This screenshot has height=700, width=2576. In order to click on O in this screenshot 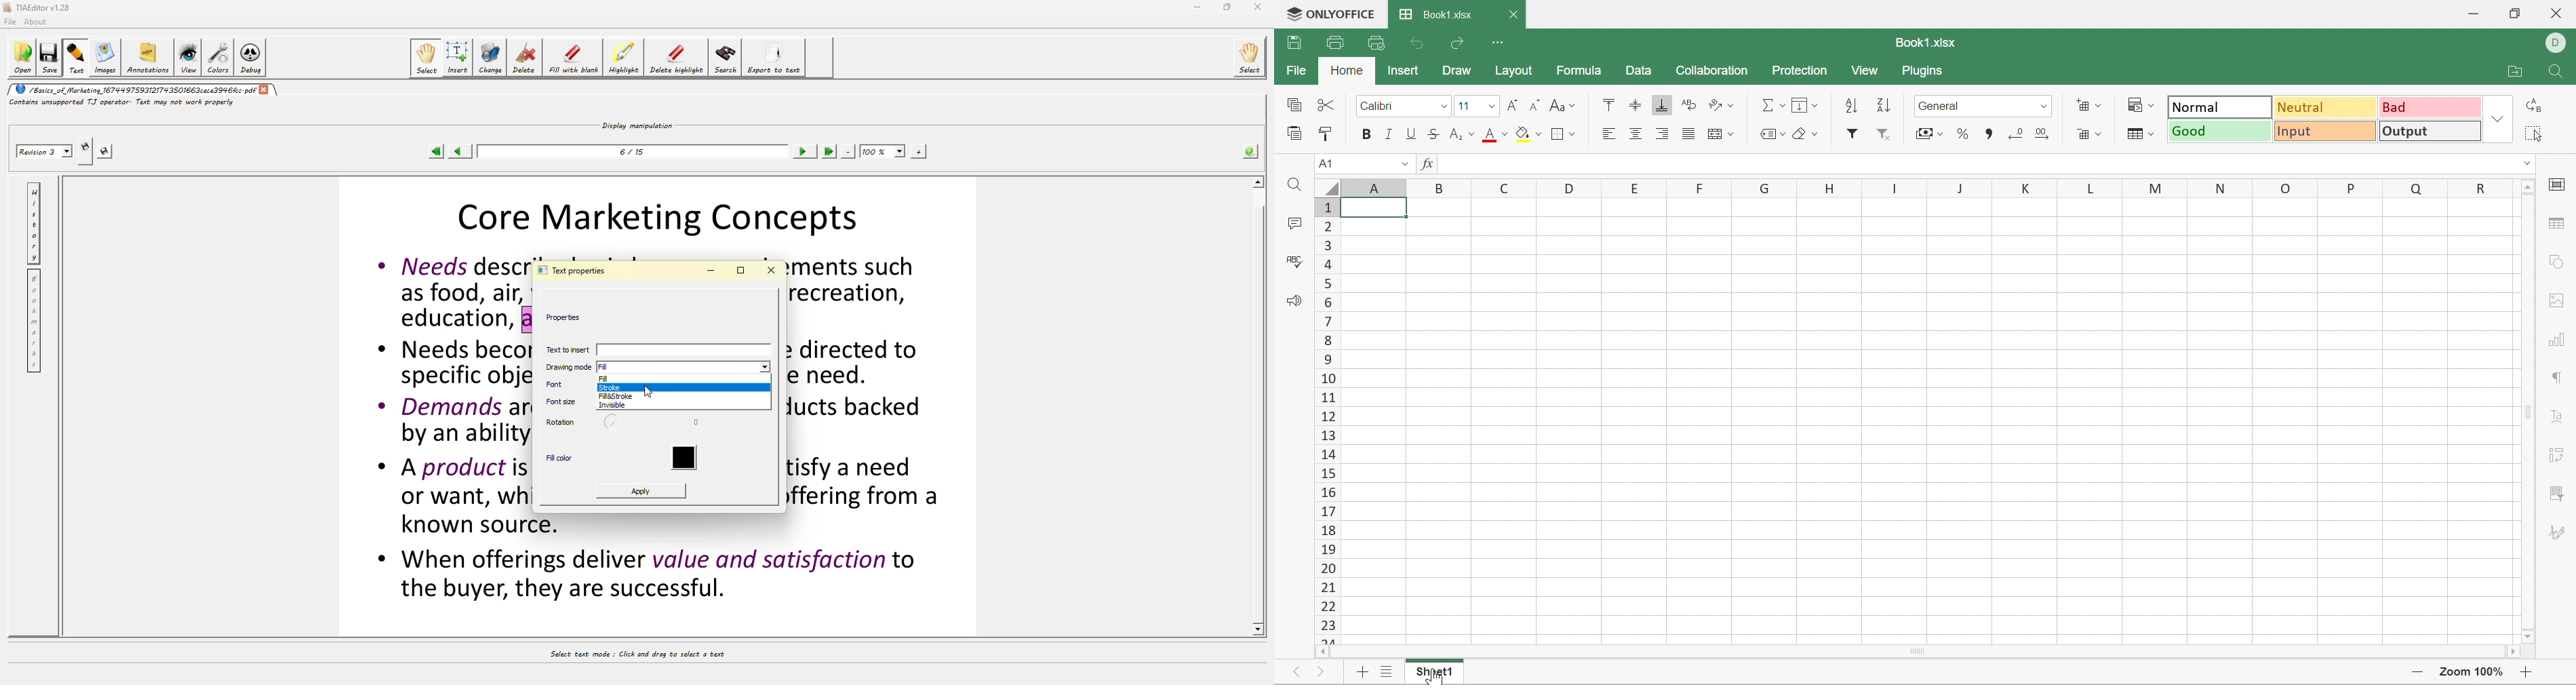, I will do `click(2284, 185)`.